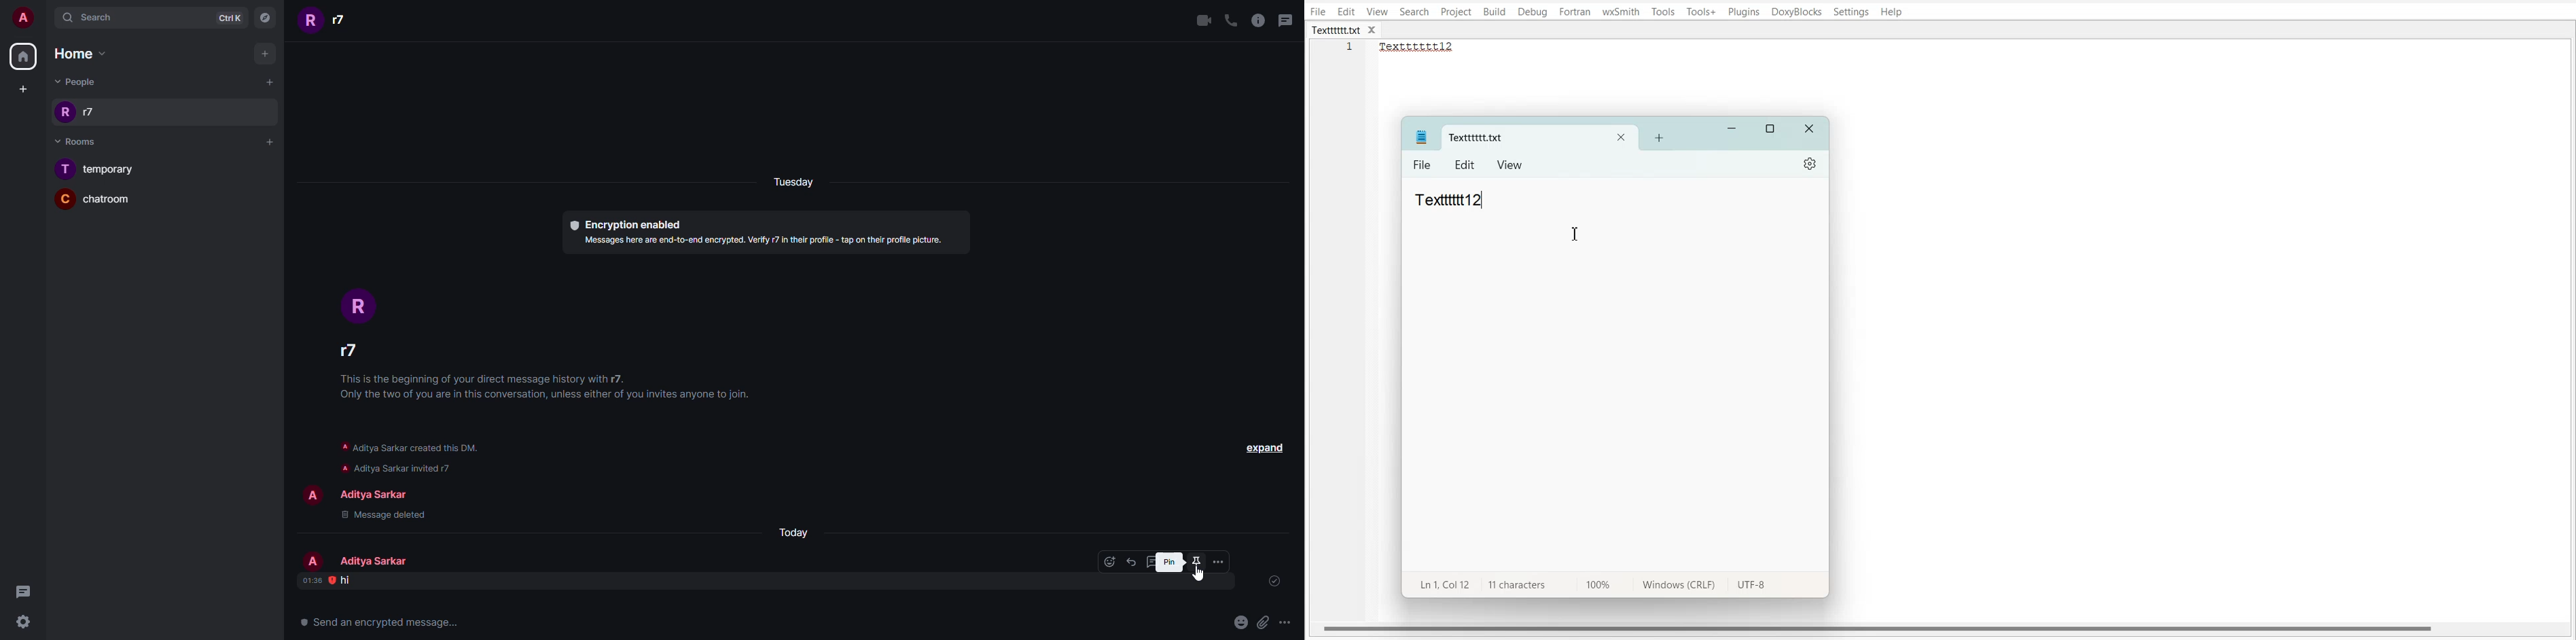 The image size is (2576, 644). Describe the element at coordinates (1197, 561) in the screenshot. I see `pin` at that location.